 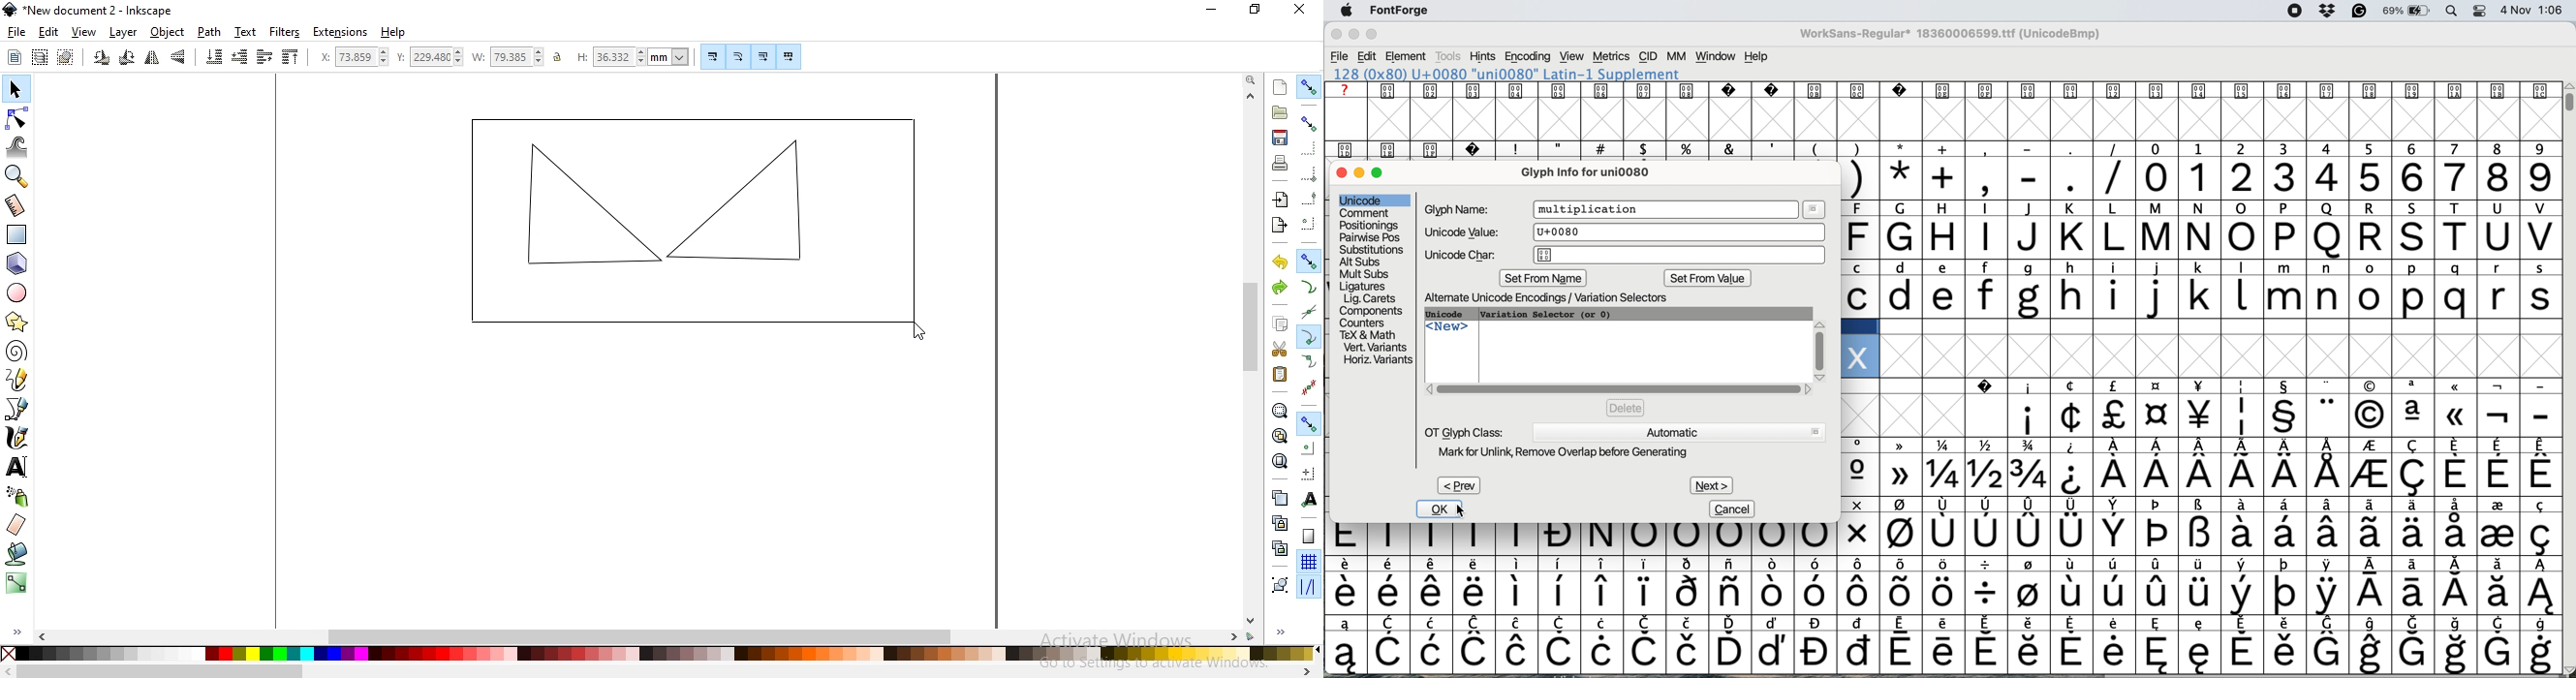 What do you see at coordinates (1311, 498) in the screenshot?
I see `snap text anchors and baselines` at bounding box center [1311, 498].